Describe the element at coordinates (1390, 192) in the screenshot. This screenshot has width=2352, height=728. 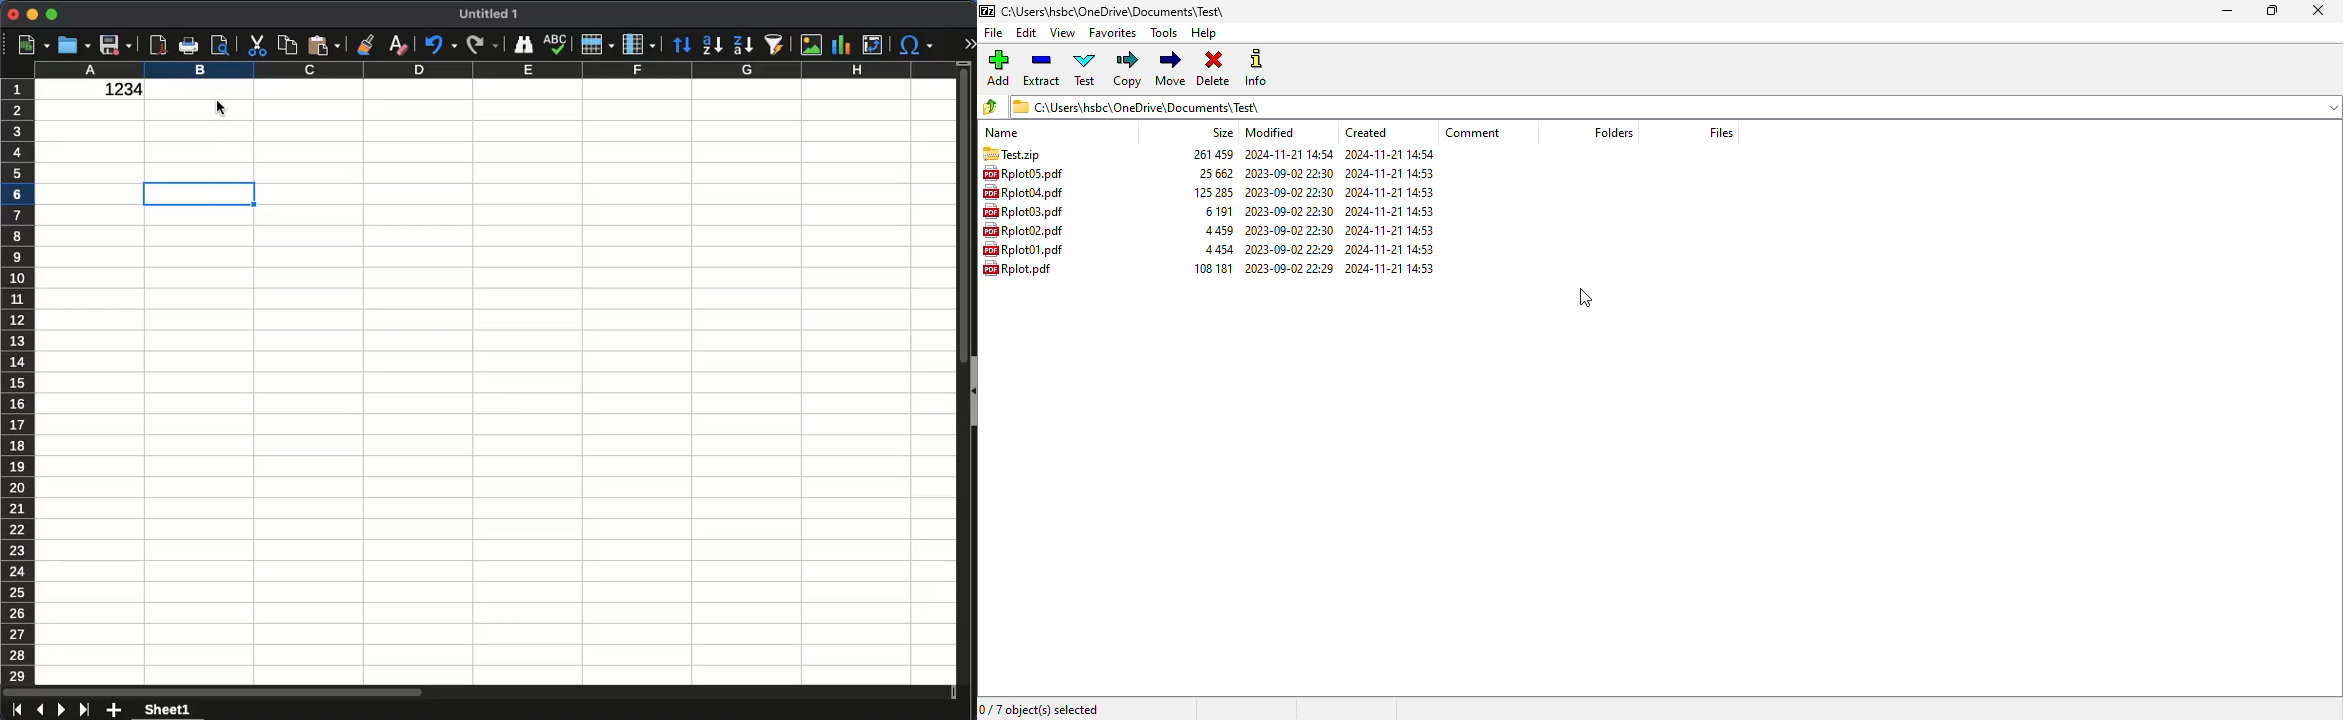
I see `created date & time` at that location.